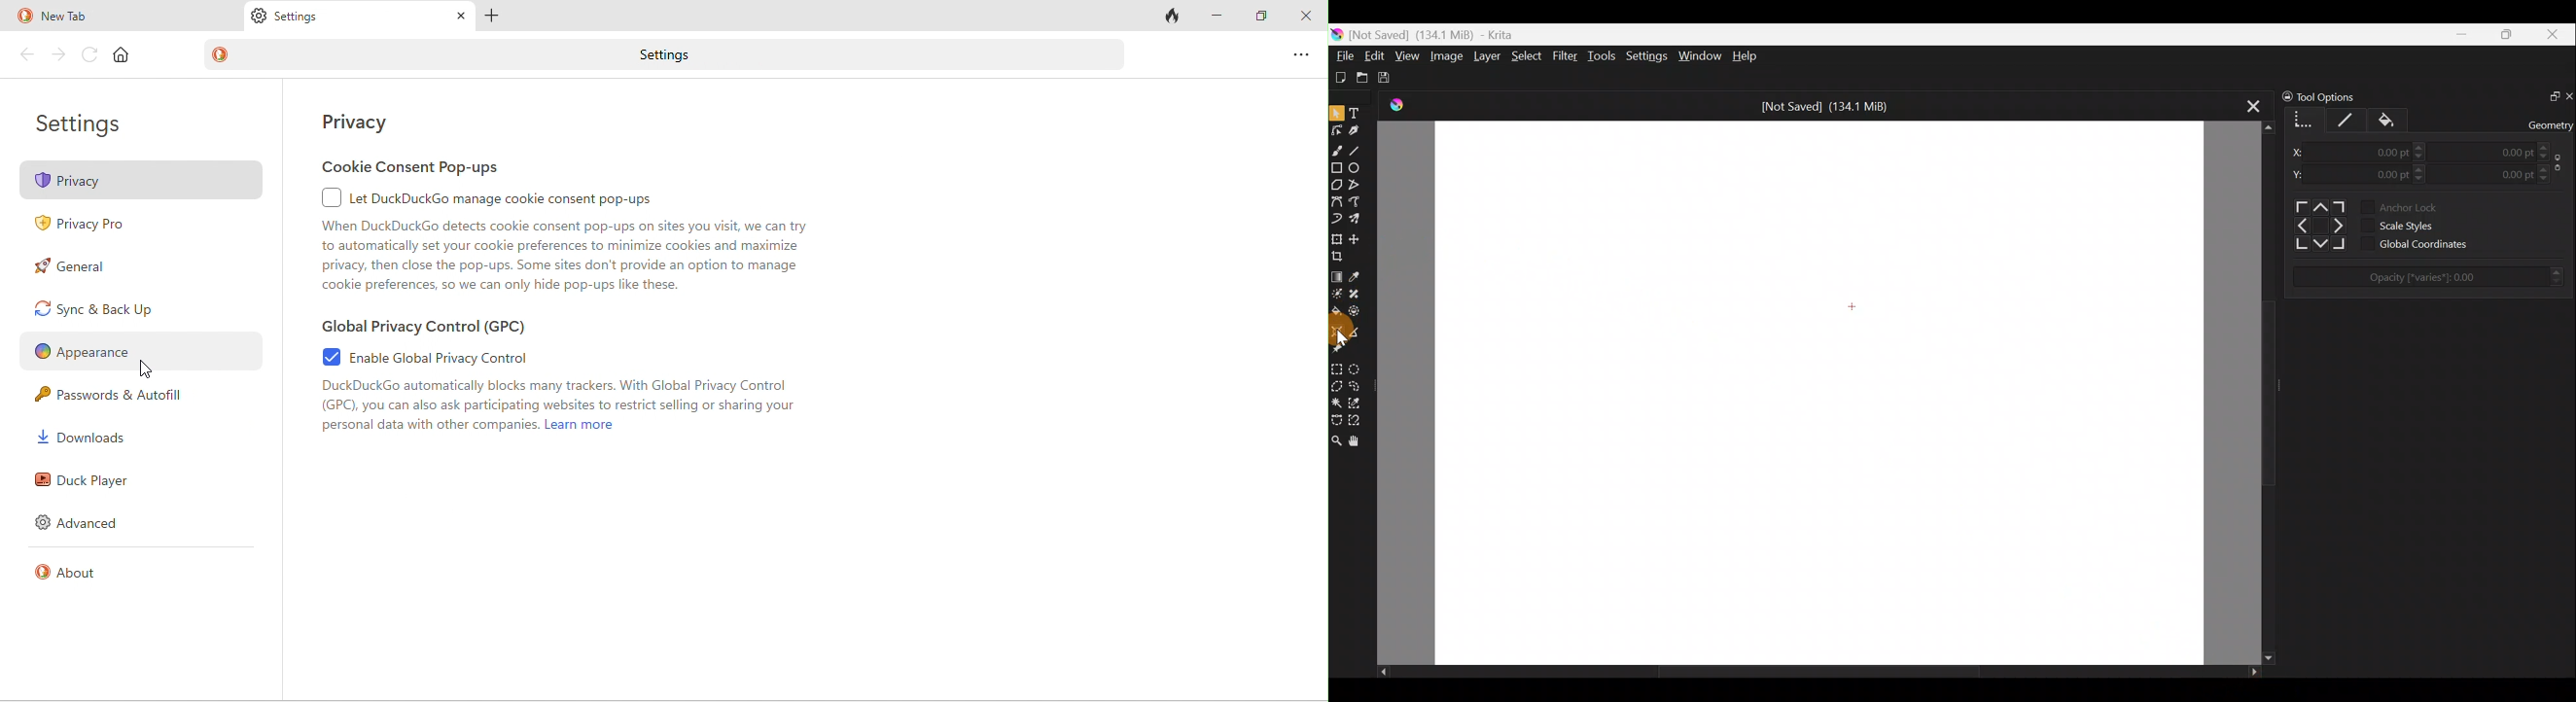 The image size is (2576, 728). I want to click on Sample a colour from image/current layer, so click(1356, 274).